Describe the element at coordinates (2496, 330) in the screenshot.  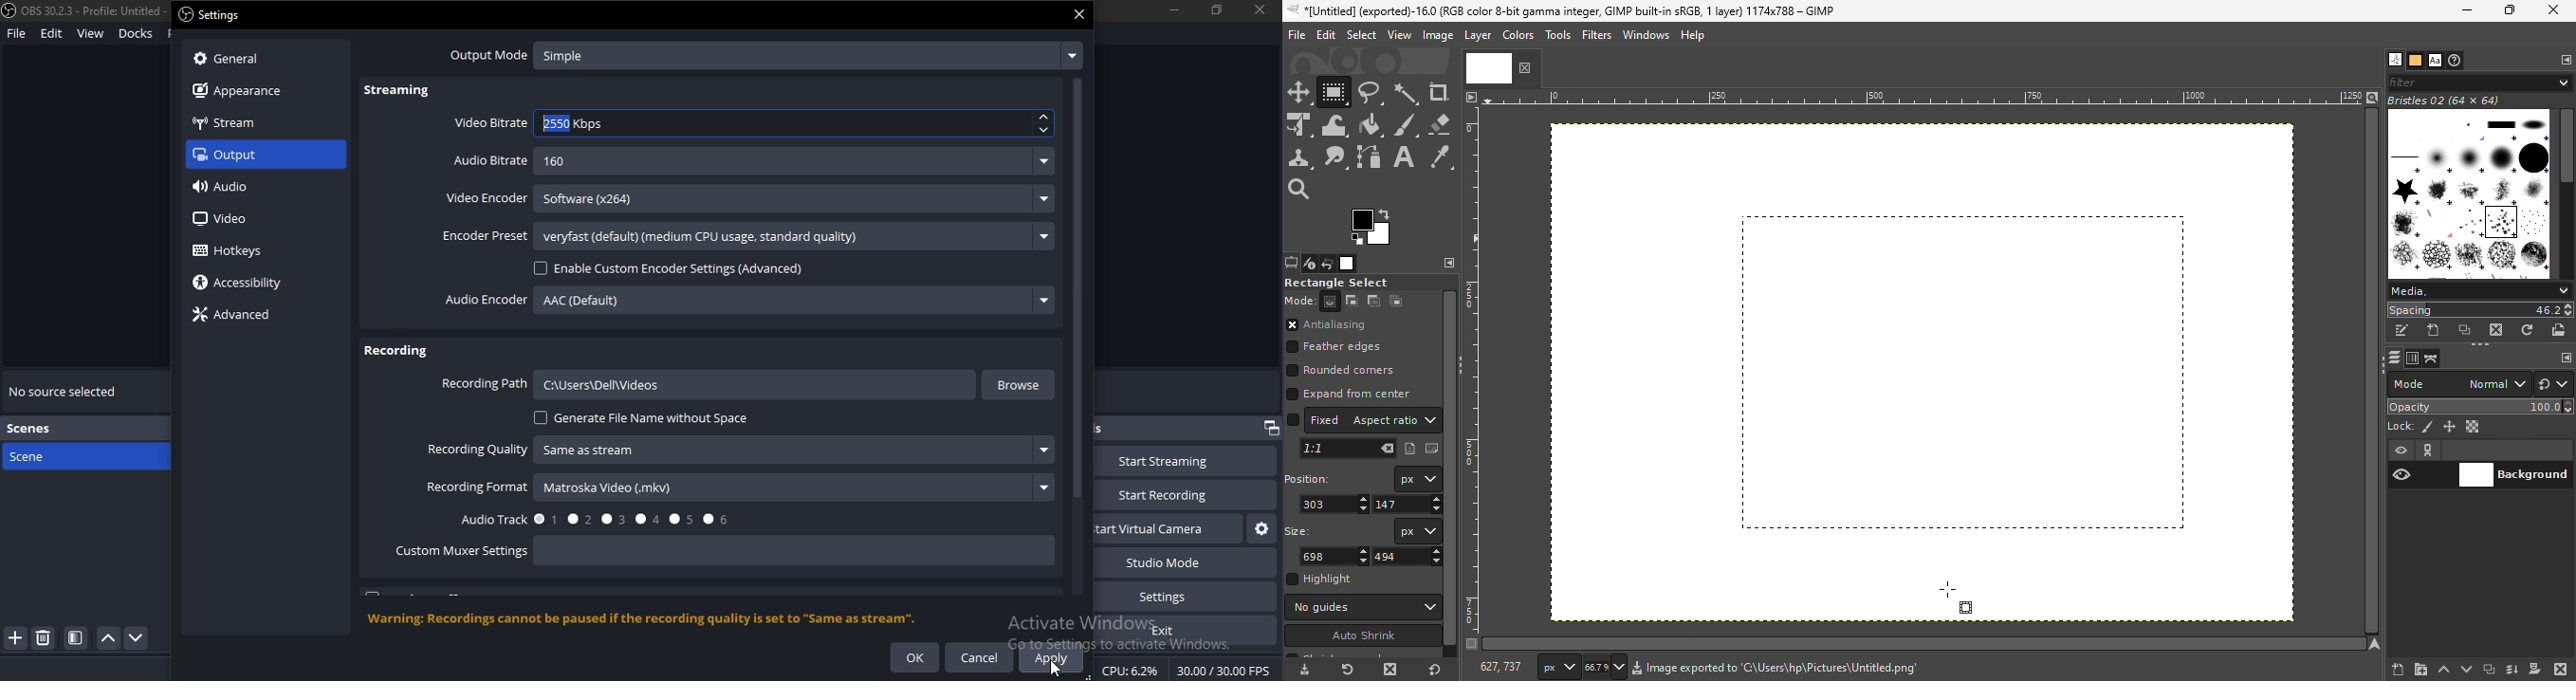
I see `delete this brush` at that location.